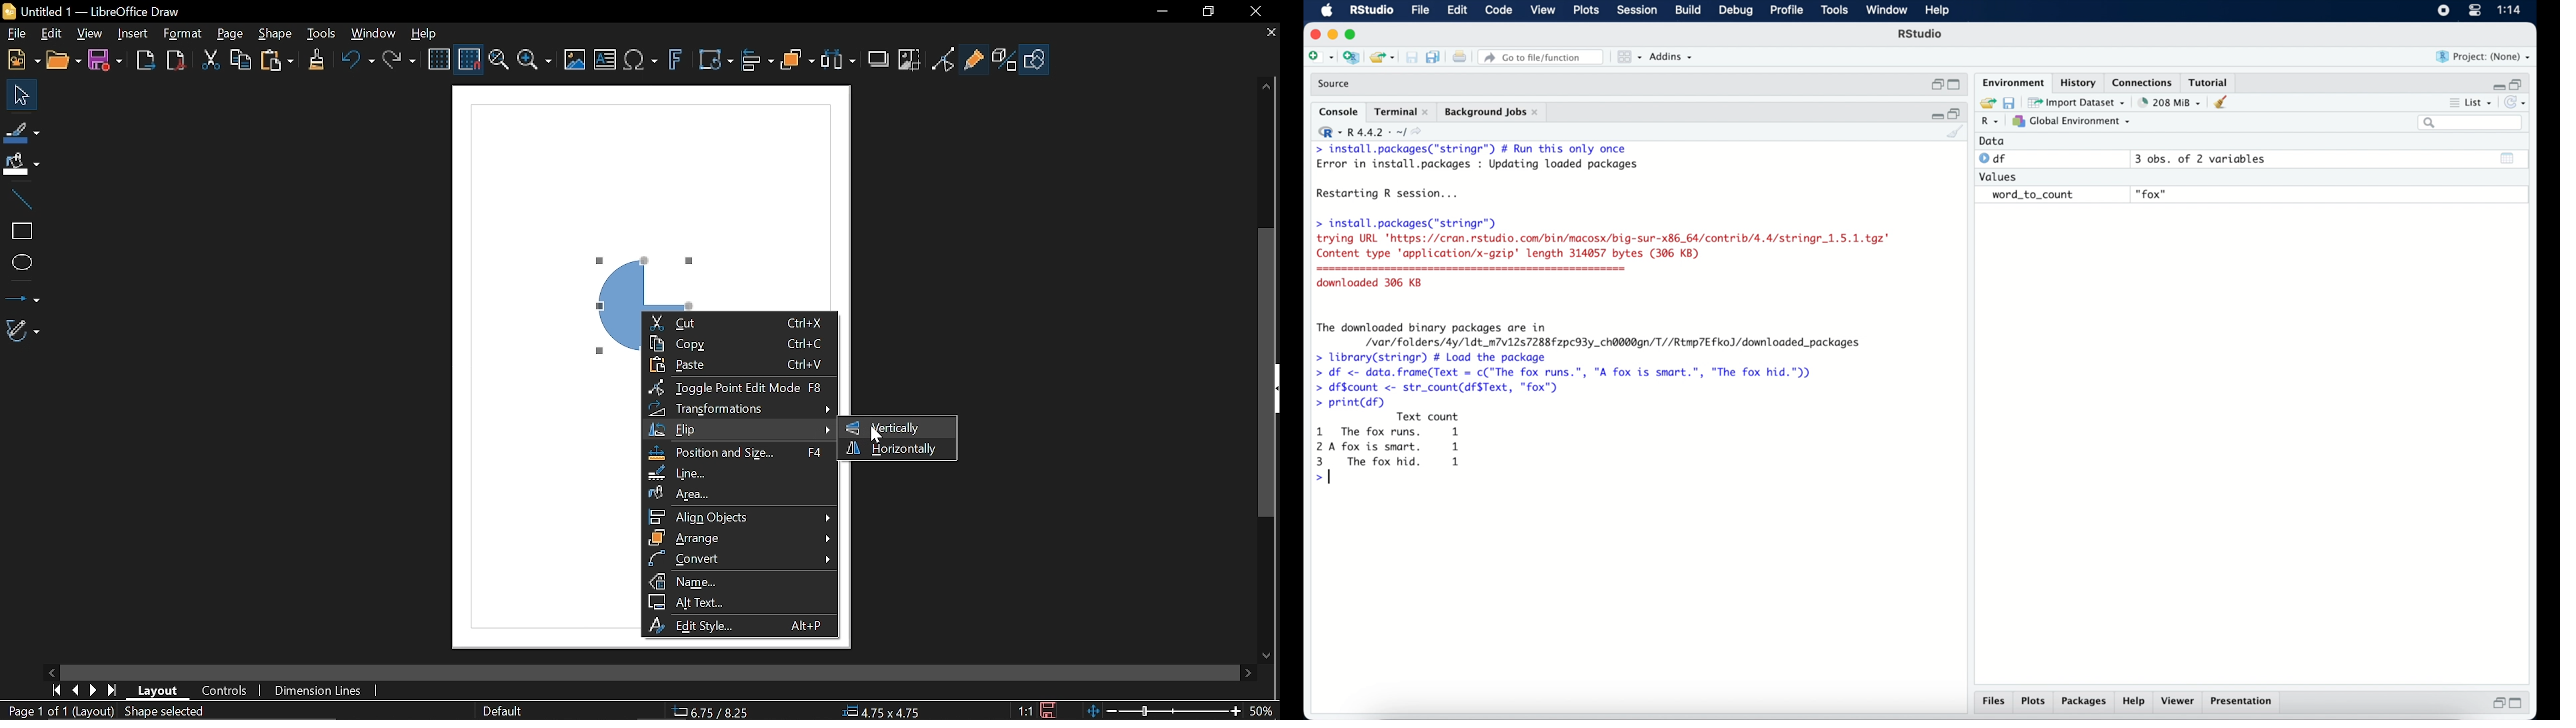 The width and height of the screenshot is (2576, 728). I want to click on First page, so click(56, 689).